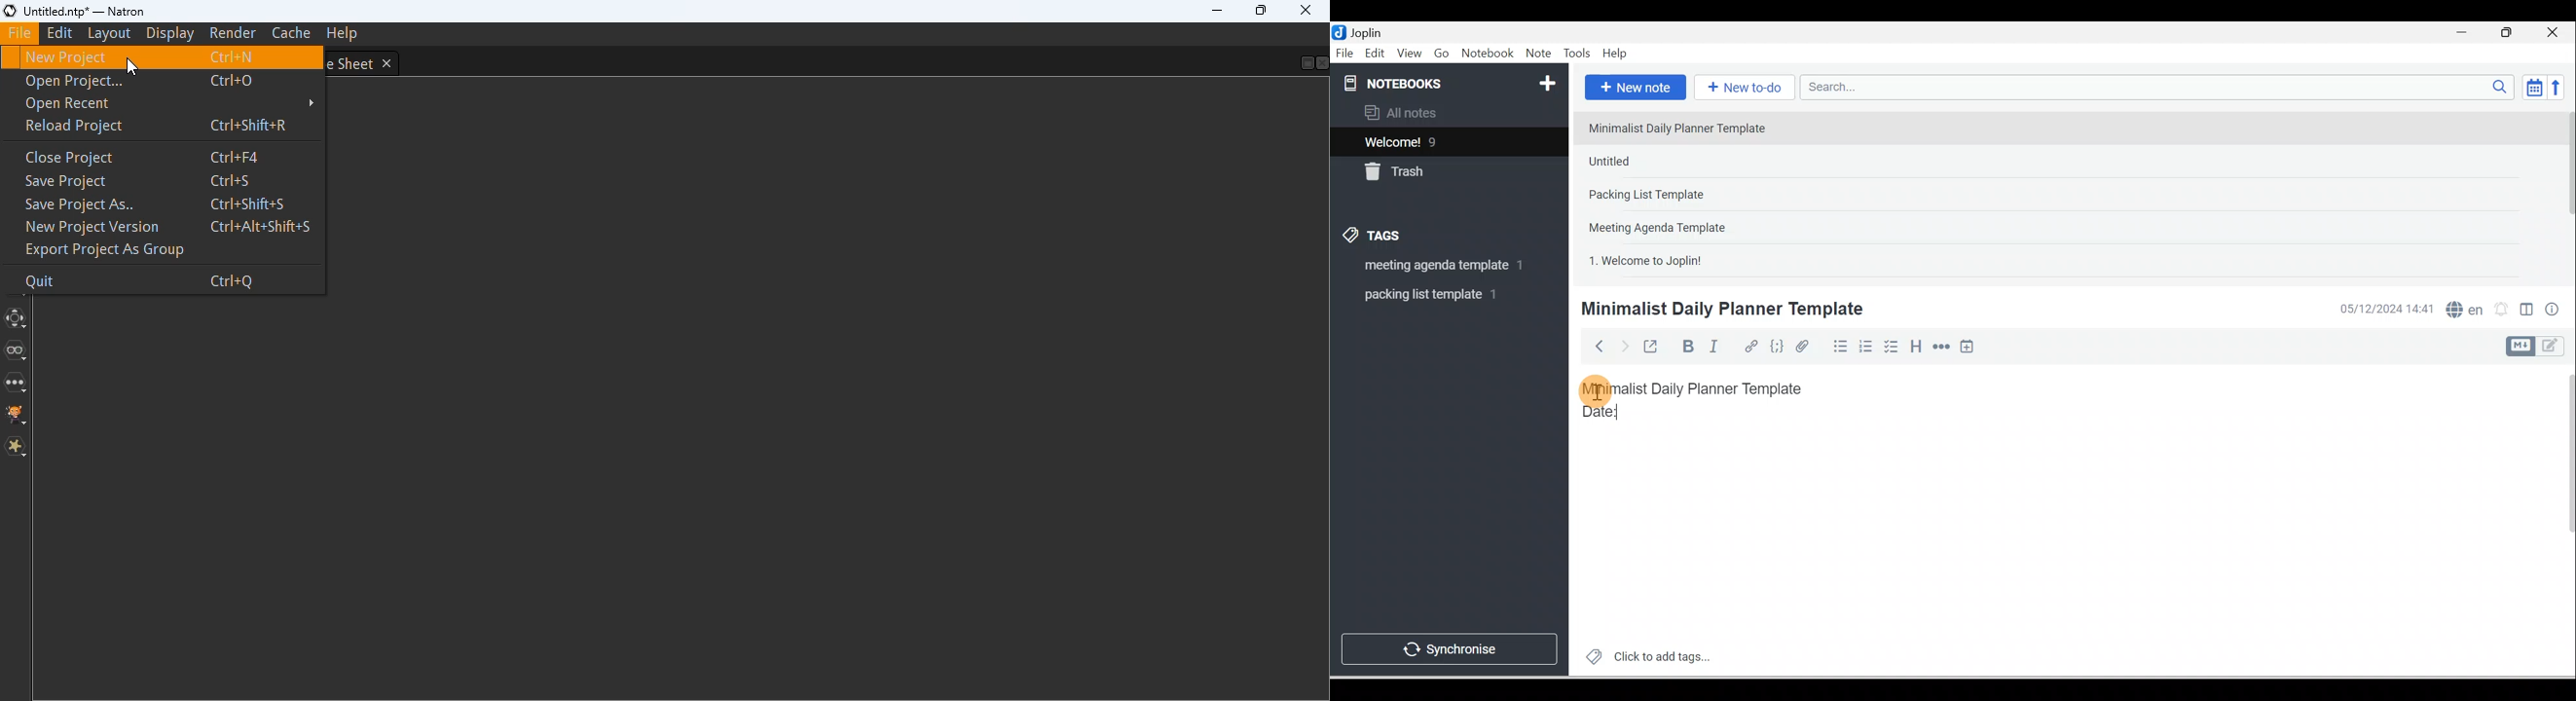 The height and width of the screenshot is (728, 2576). I want to click on Tools, so click(1576, 53).